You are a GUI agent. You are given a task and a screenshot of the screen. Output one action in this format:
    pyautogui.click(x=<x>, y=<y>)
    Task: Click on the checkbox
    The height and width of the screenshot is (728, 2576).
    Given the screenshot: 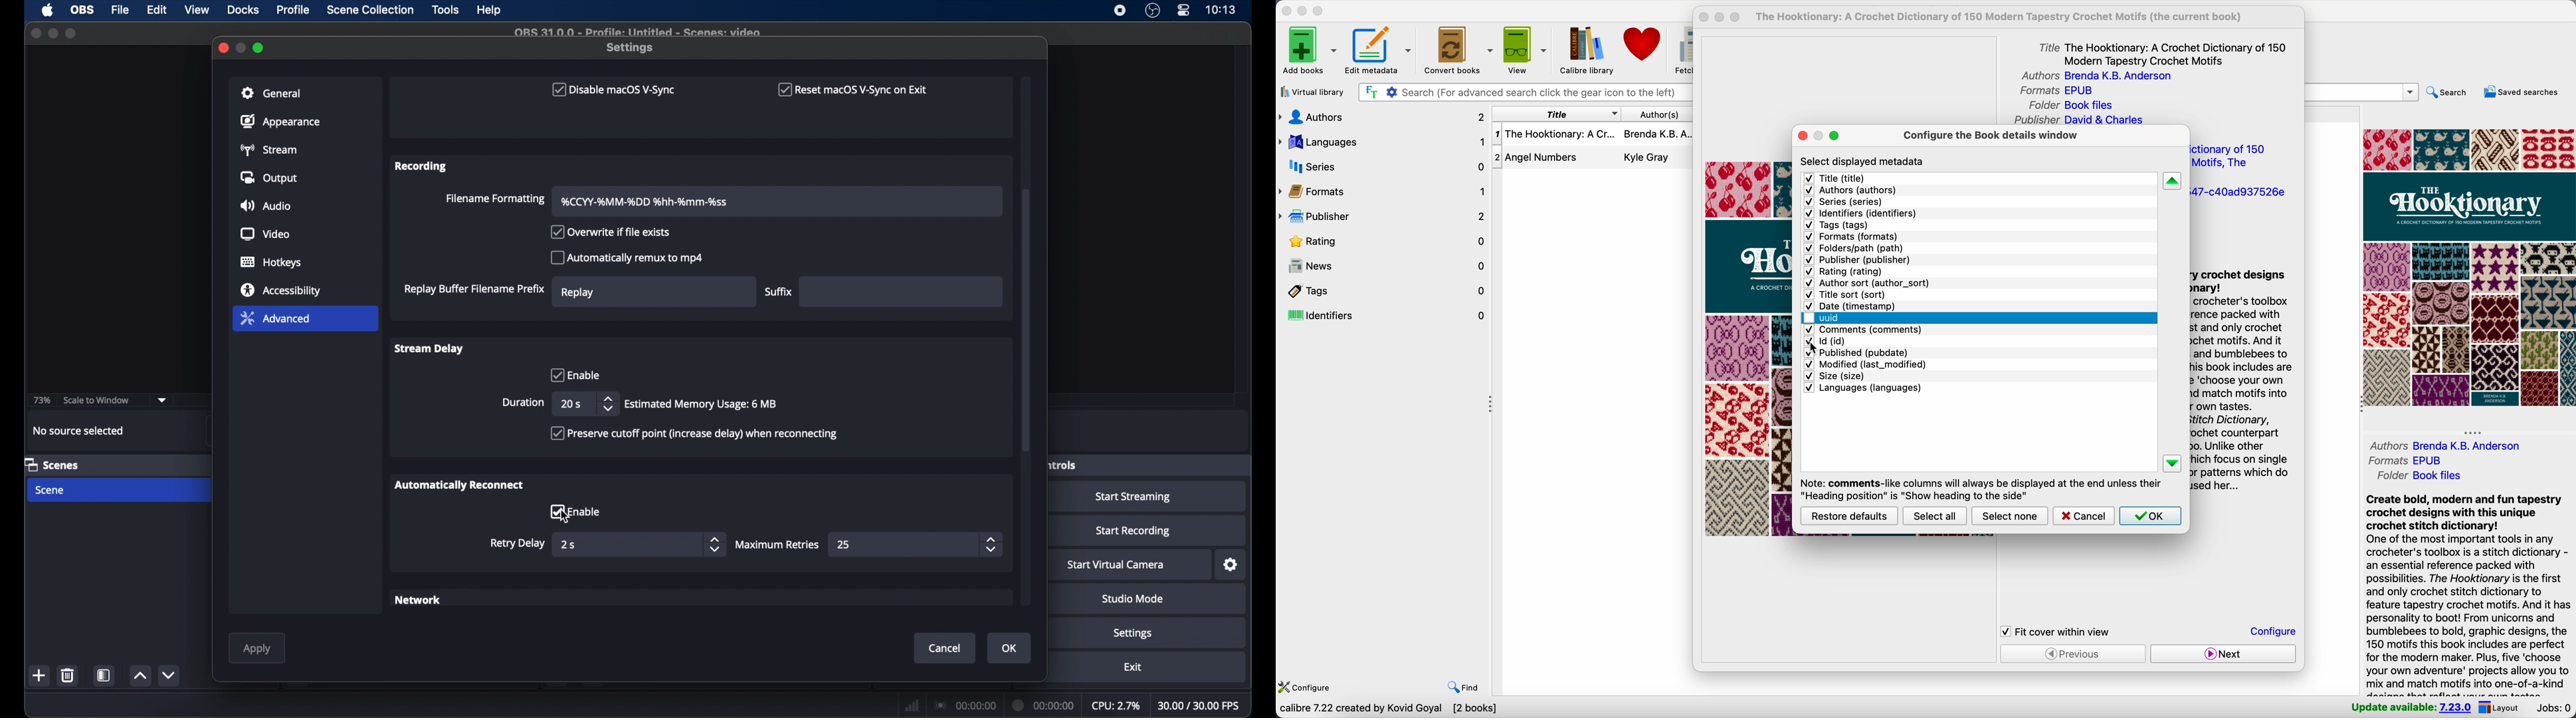 What is the action you would take?
    pyautogui.click(x=694, y=433)
    